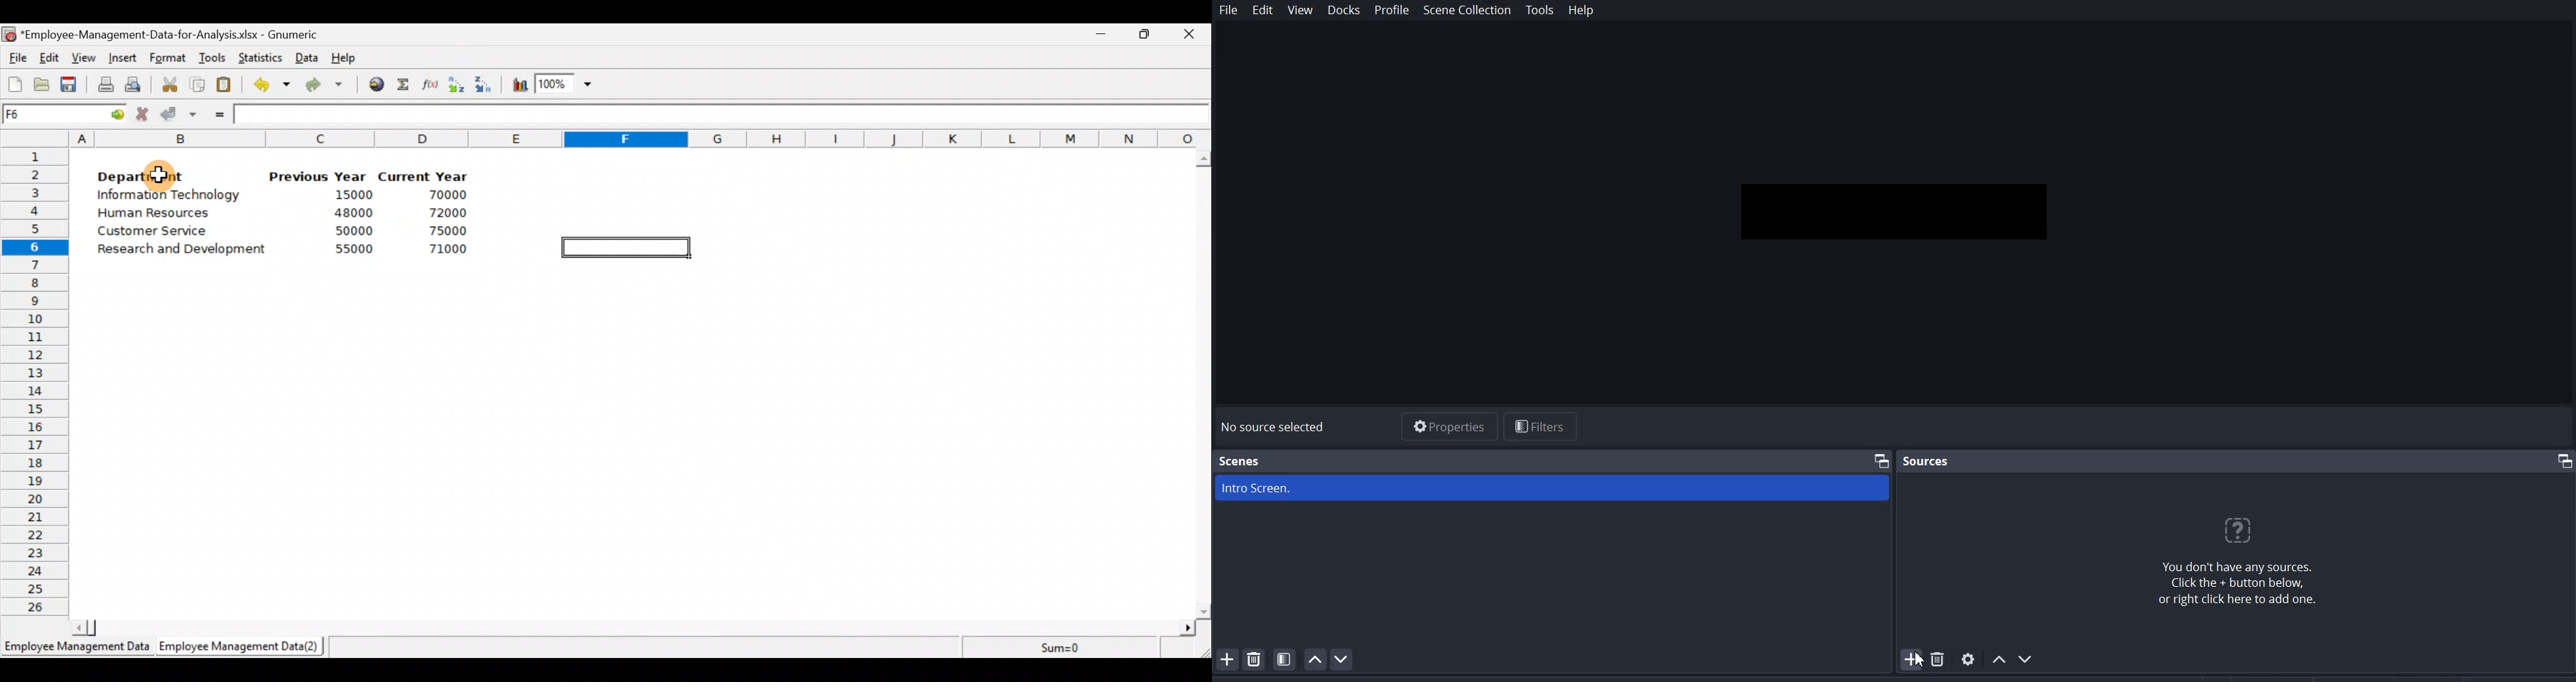 This screenshot has width=2576, height=700. I want to click on Scroll bar, so click(631, 628).